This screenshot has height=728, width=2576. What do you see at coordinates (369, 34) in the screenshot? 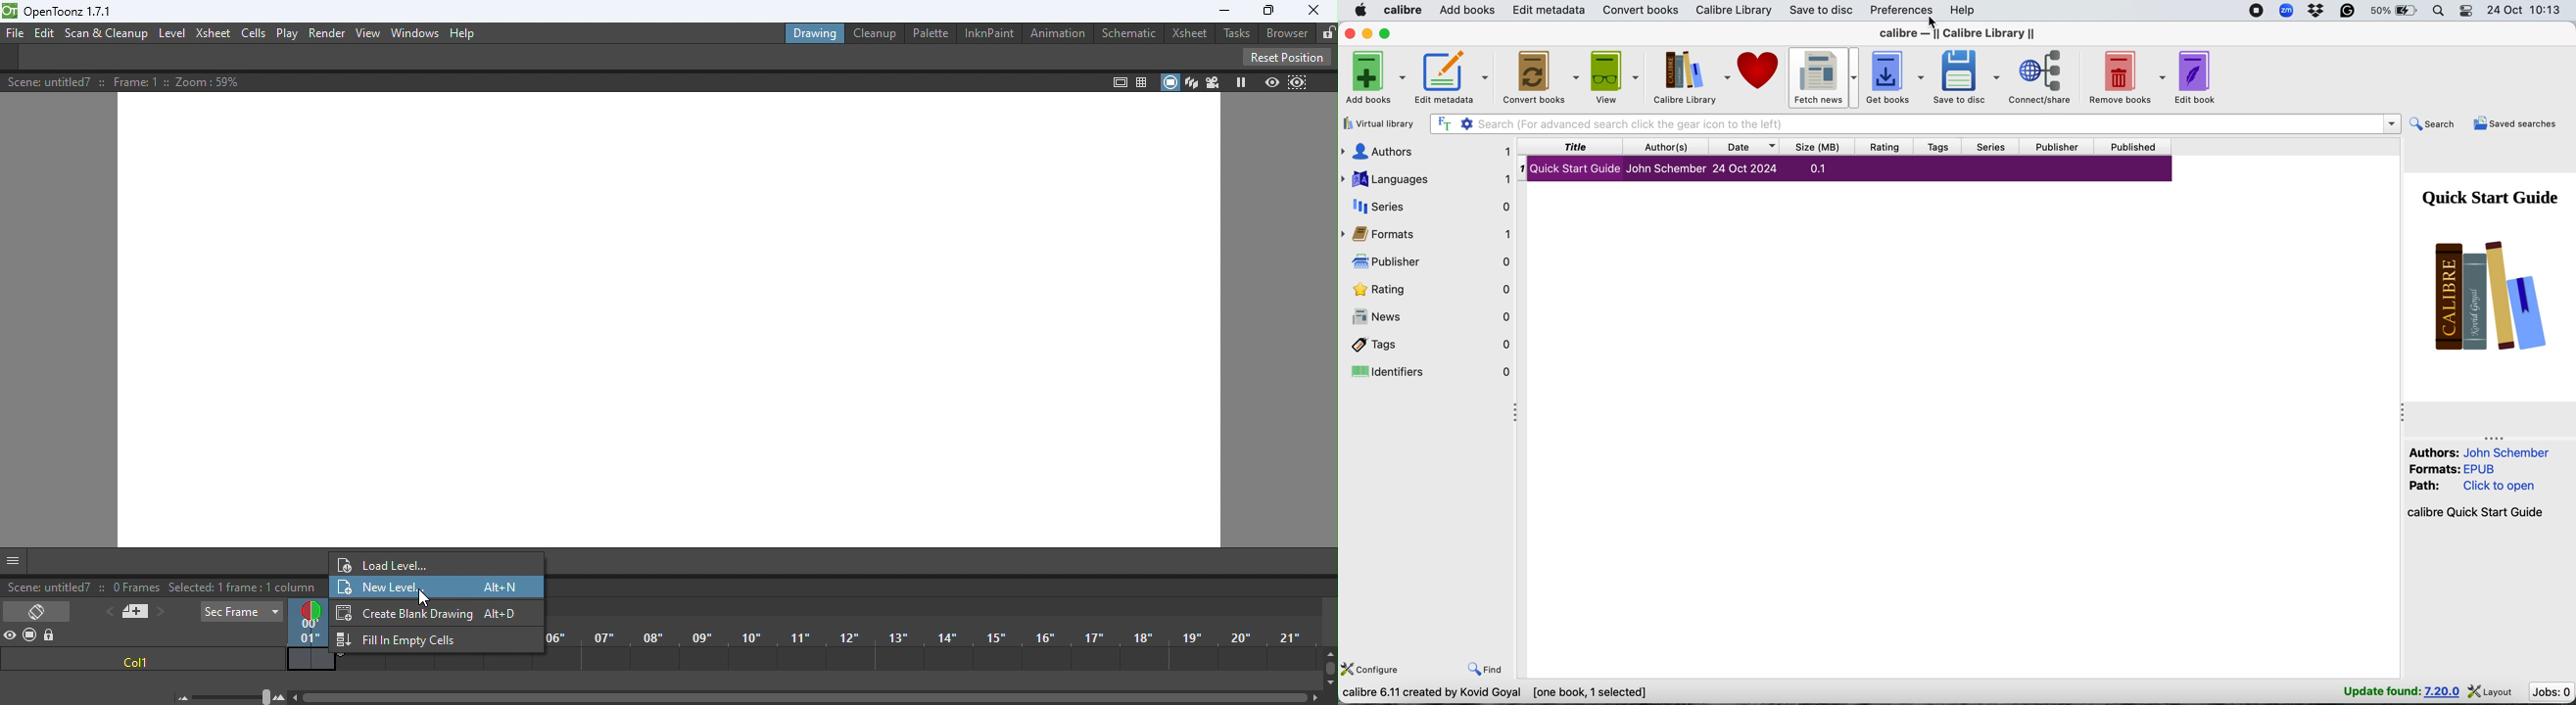
I see `View` at bounding box center [369, 34].